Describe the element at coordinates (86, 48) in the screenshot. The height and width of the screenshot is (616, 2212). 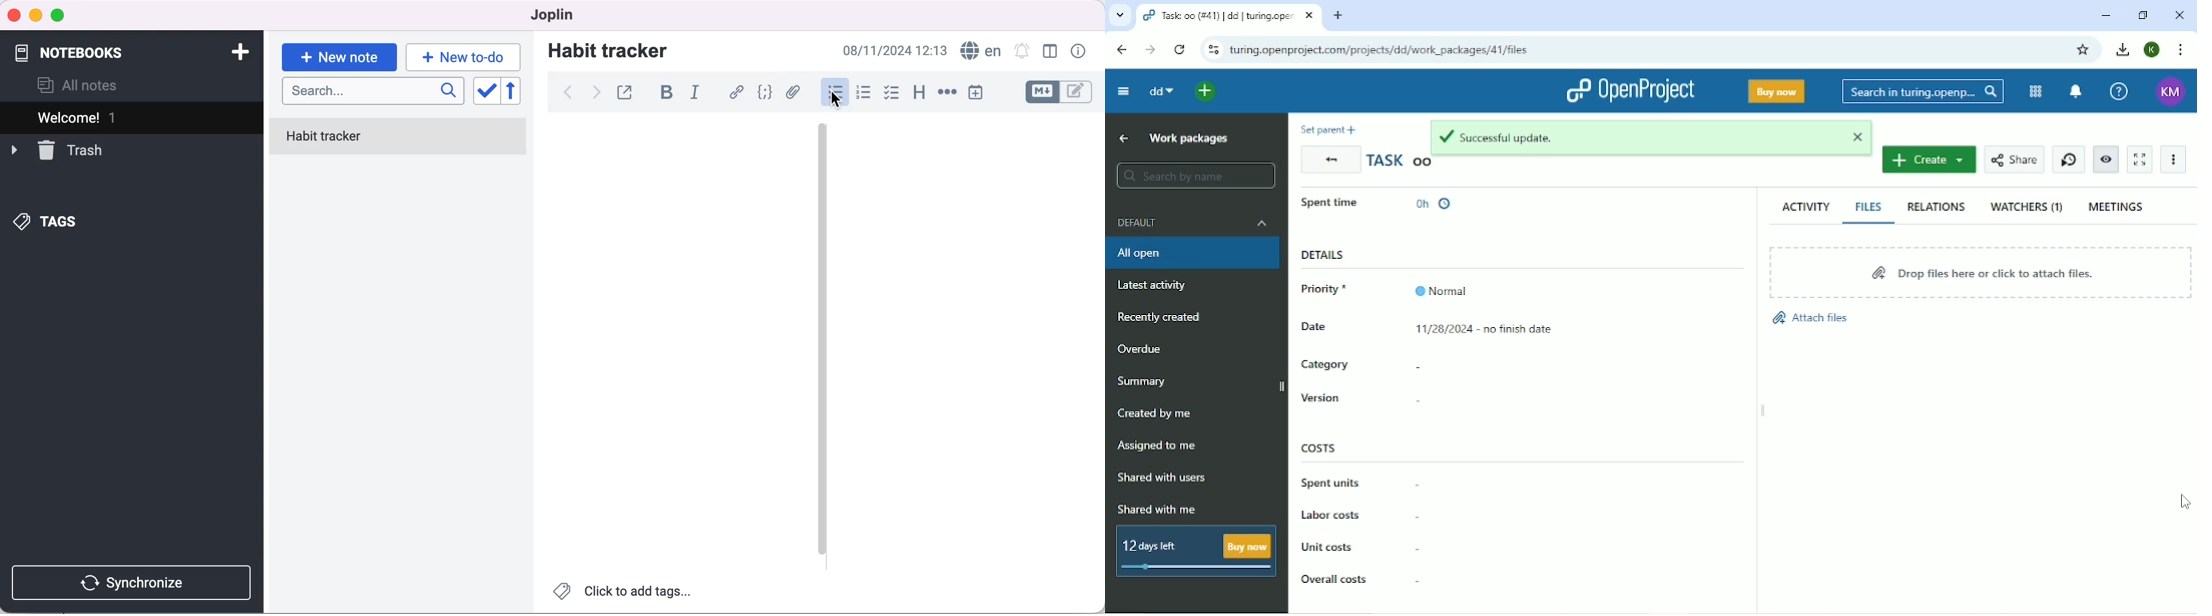
I see `notebooks` at that location.